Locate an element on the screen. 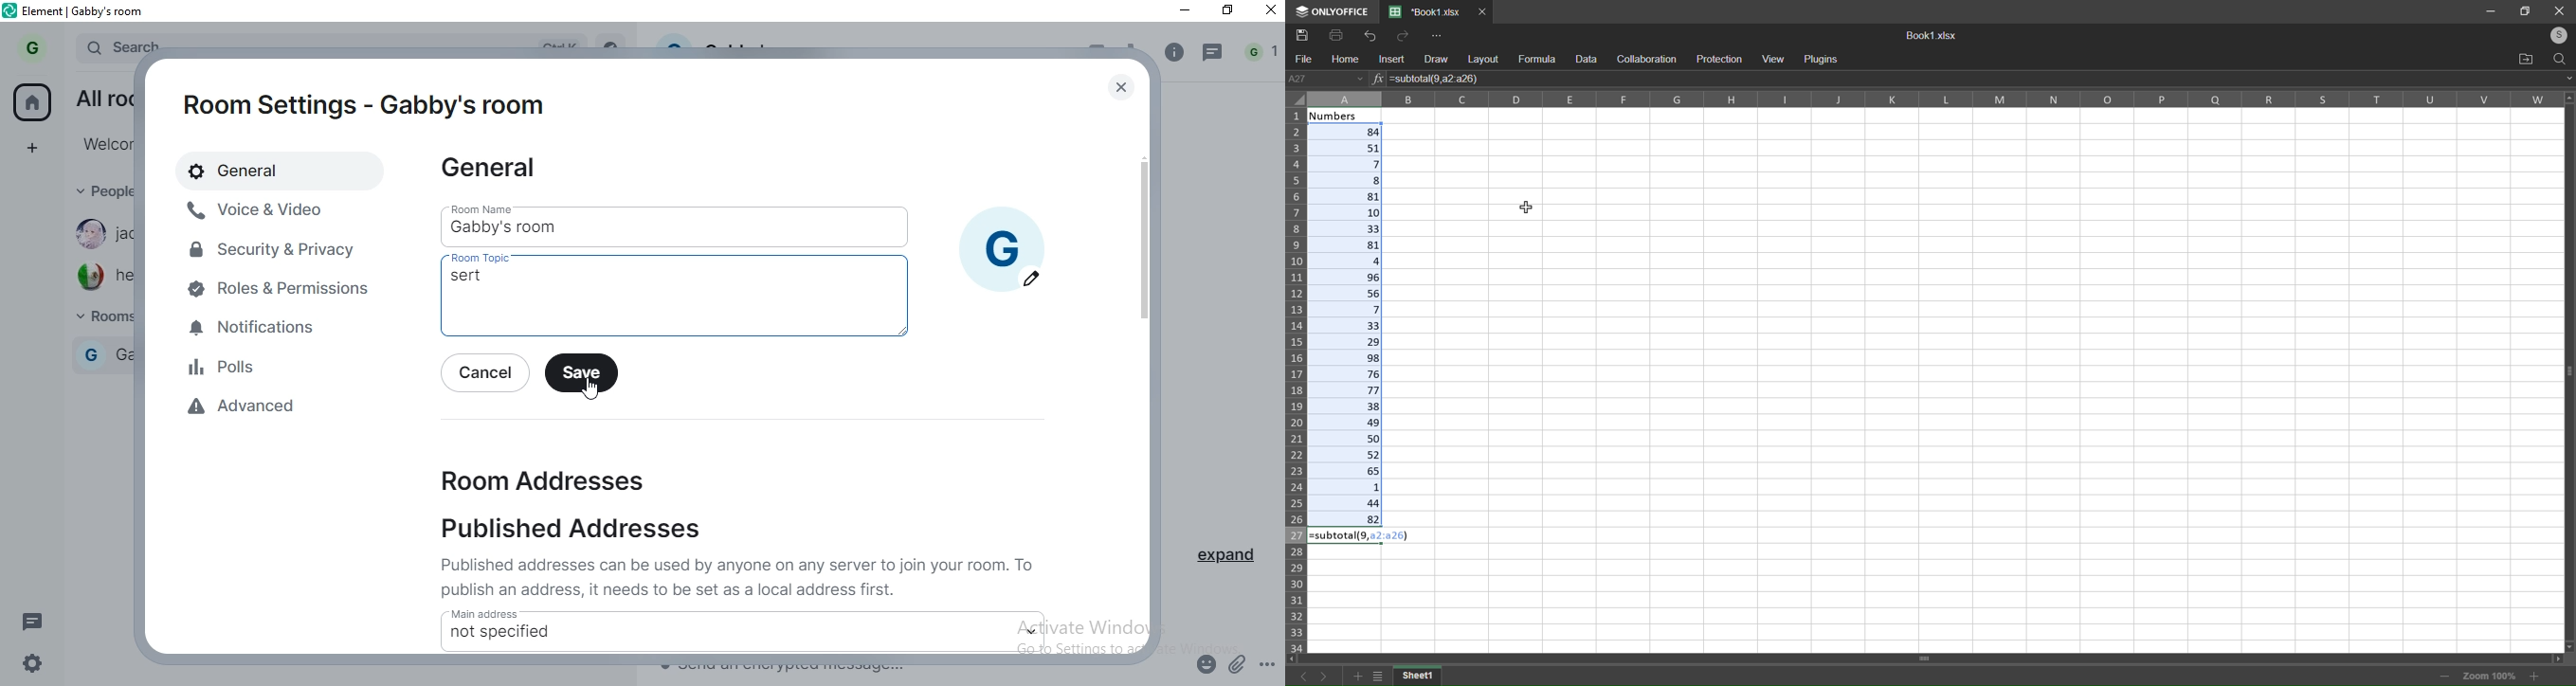 Image resolution: width=2576 pixels, height=700 pixels. Row label is located at coordinates (1297, 380).